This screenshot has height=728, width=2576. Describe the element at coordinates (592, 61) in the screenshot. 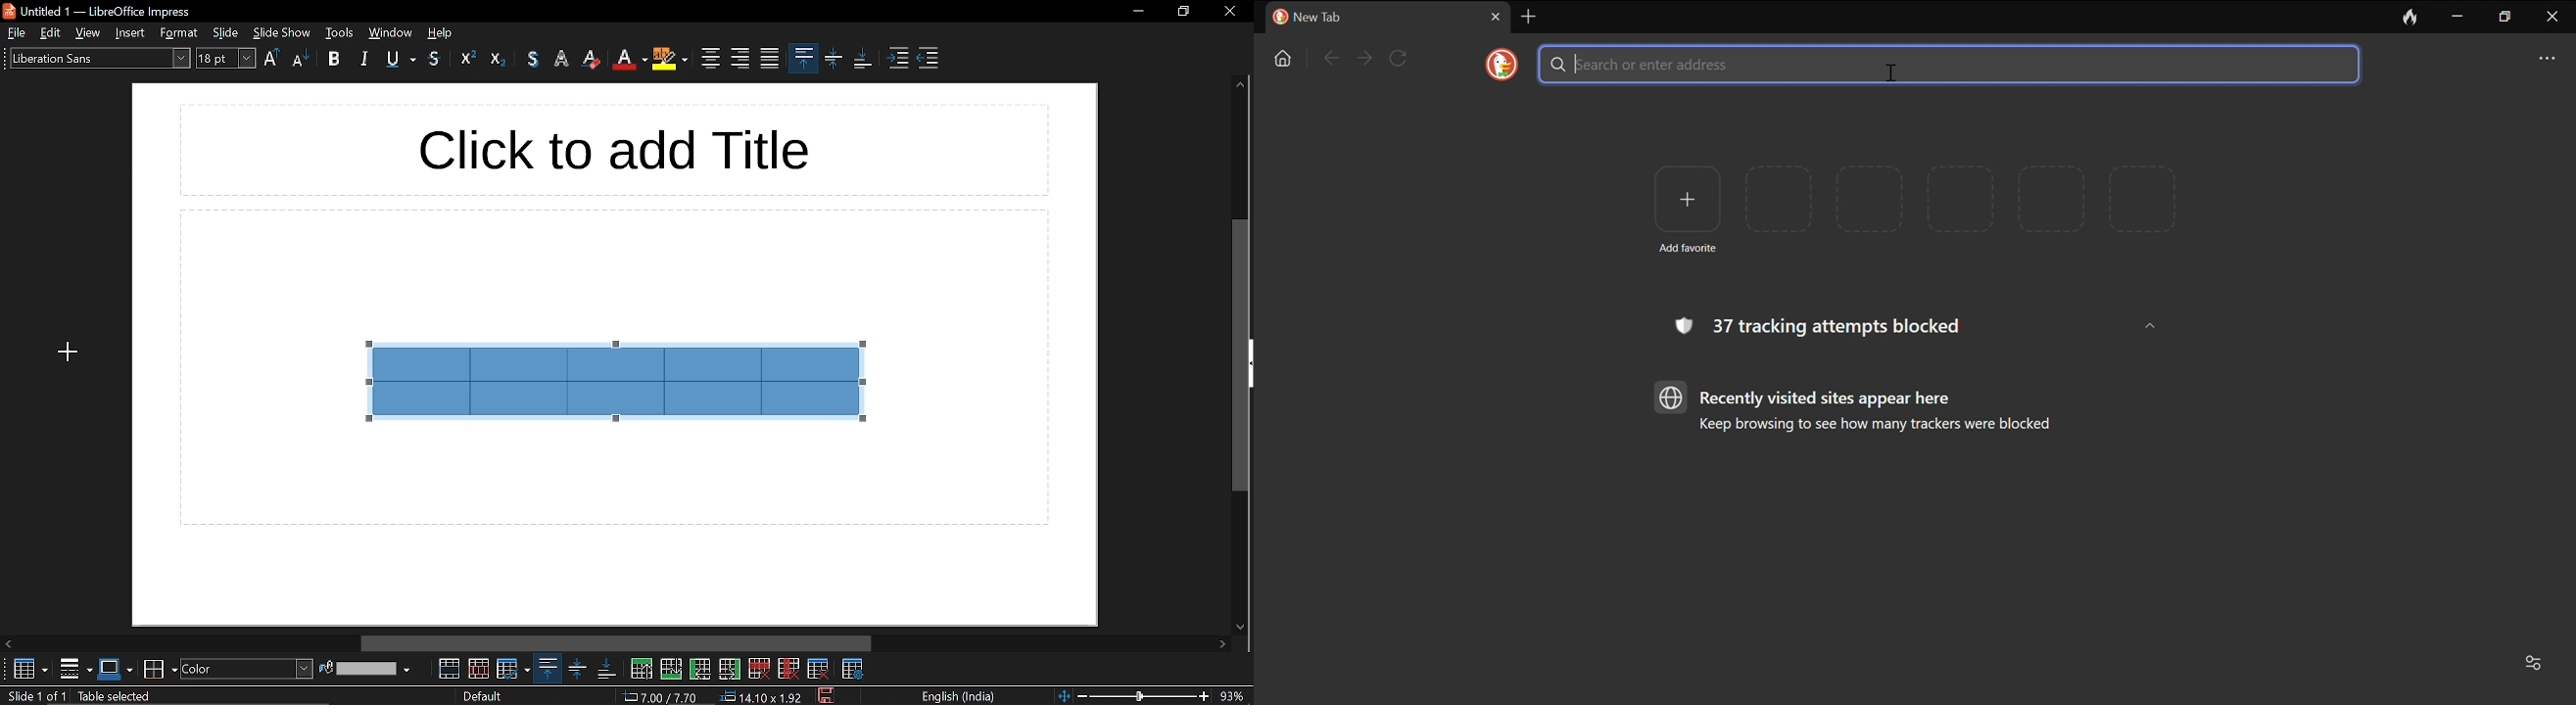

I see `eraser` at that location.